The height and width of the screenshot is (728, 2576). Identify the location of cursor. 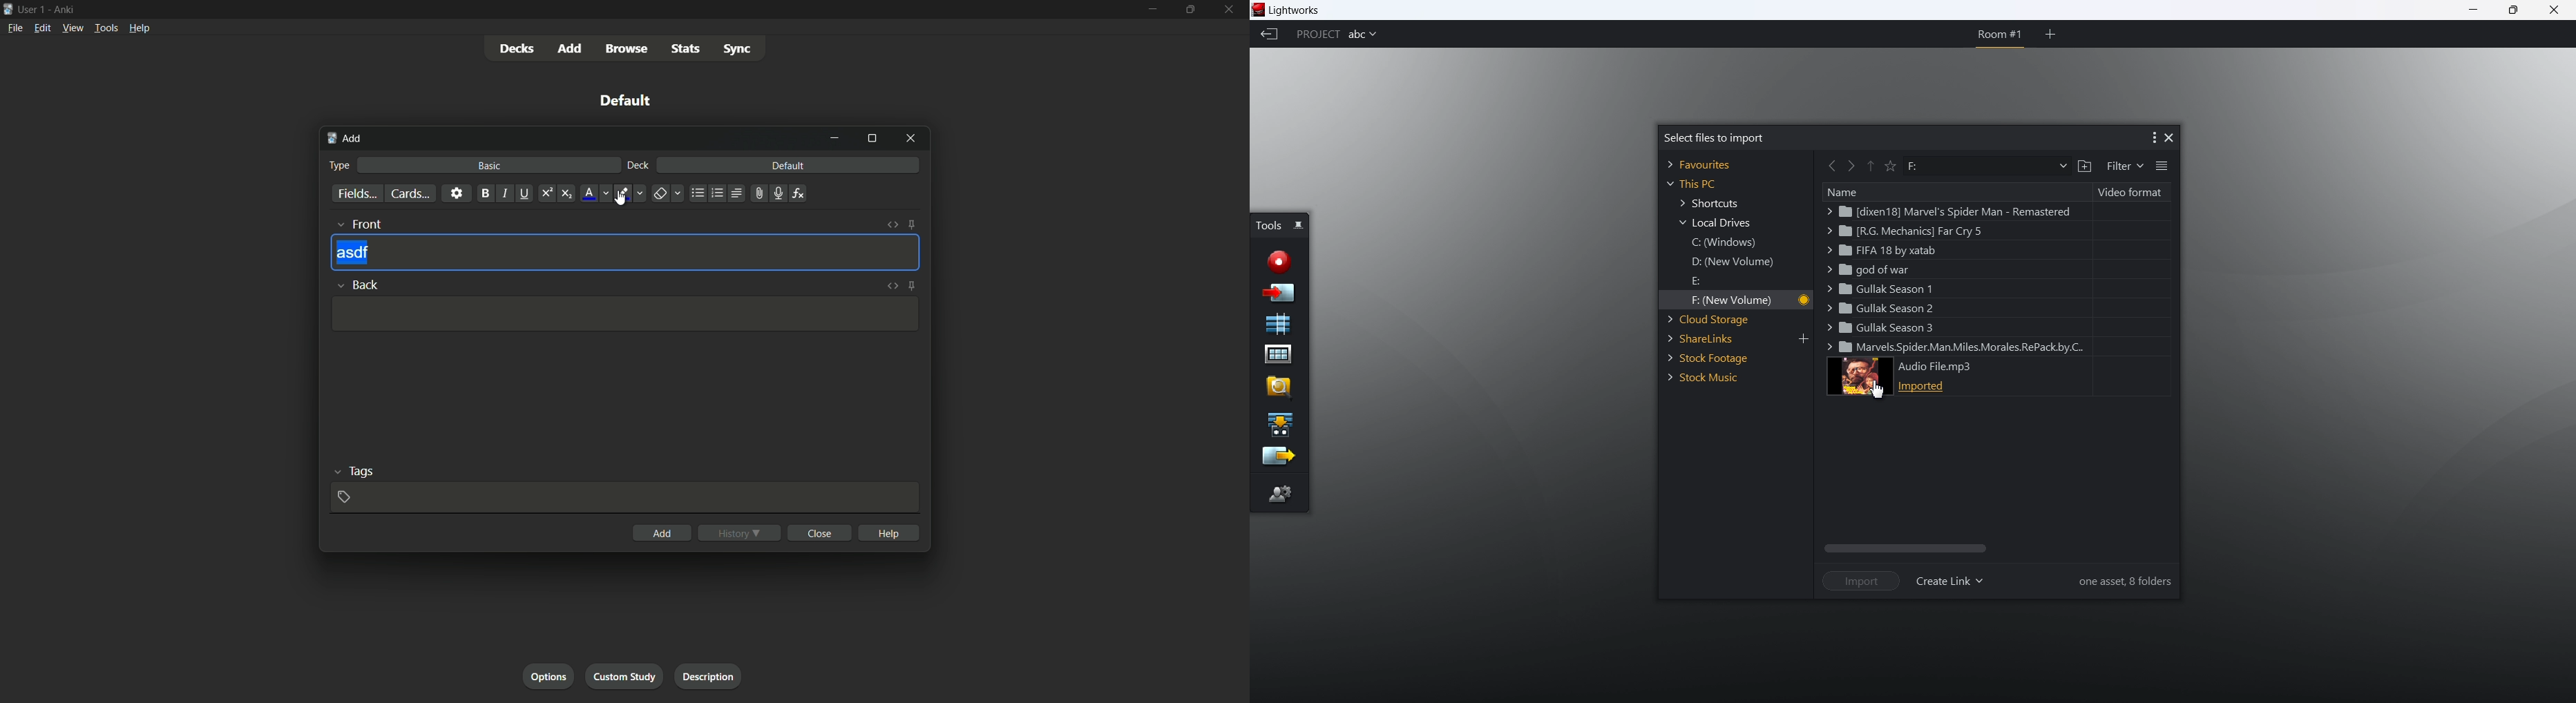
(1878, 389).